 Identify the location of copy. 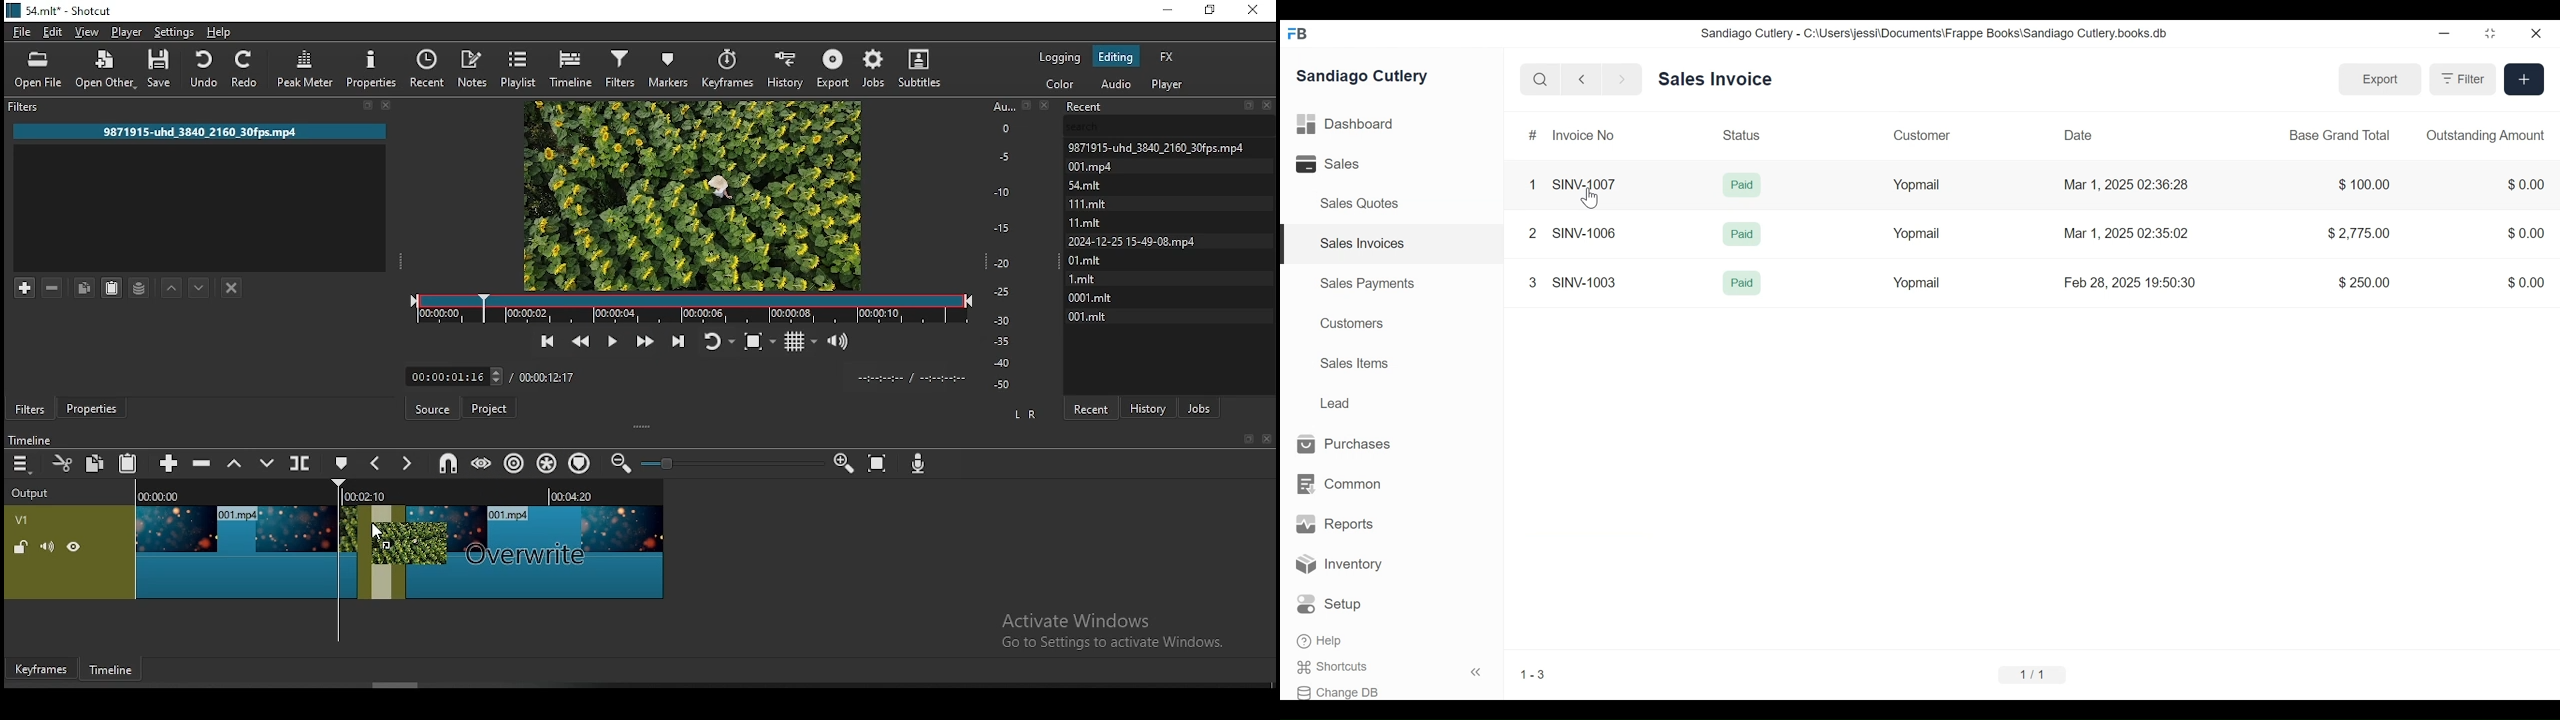
(95, 462).